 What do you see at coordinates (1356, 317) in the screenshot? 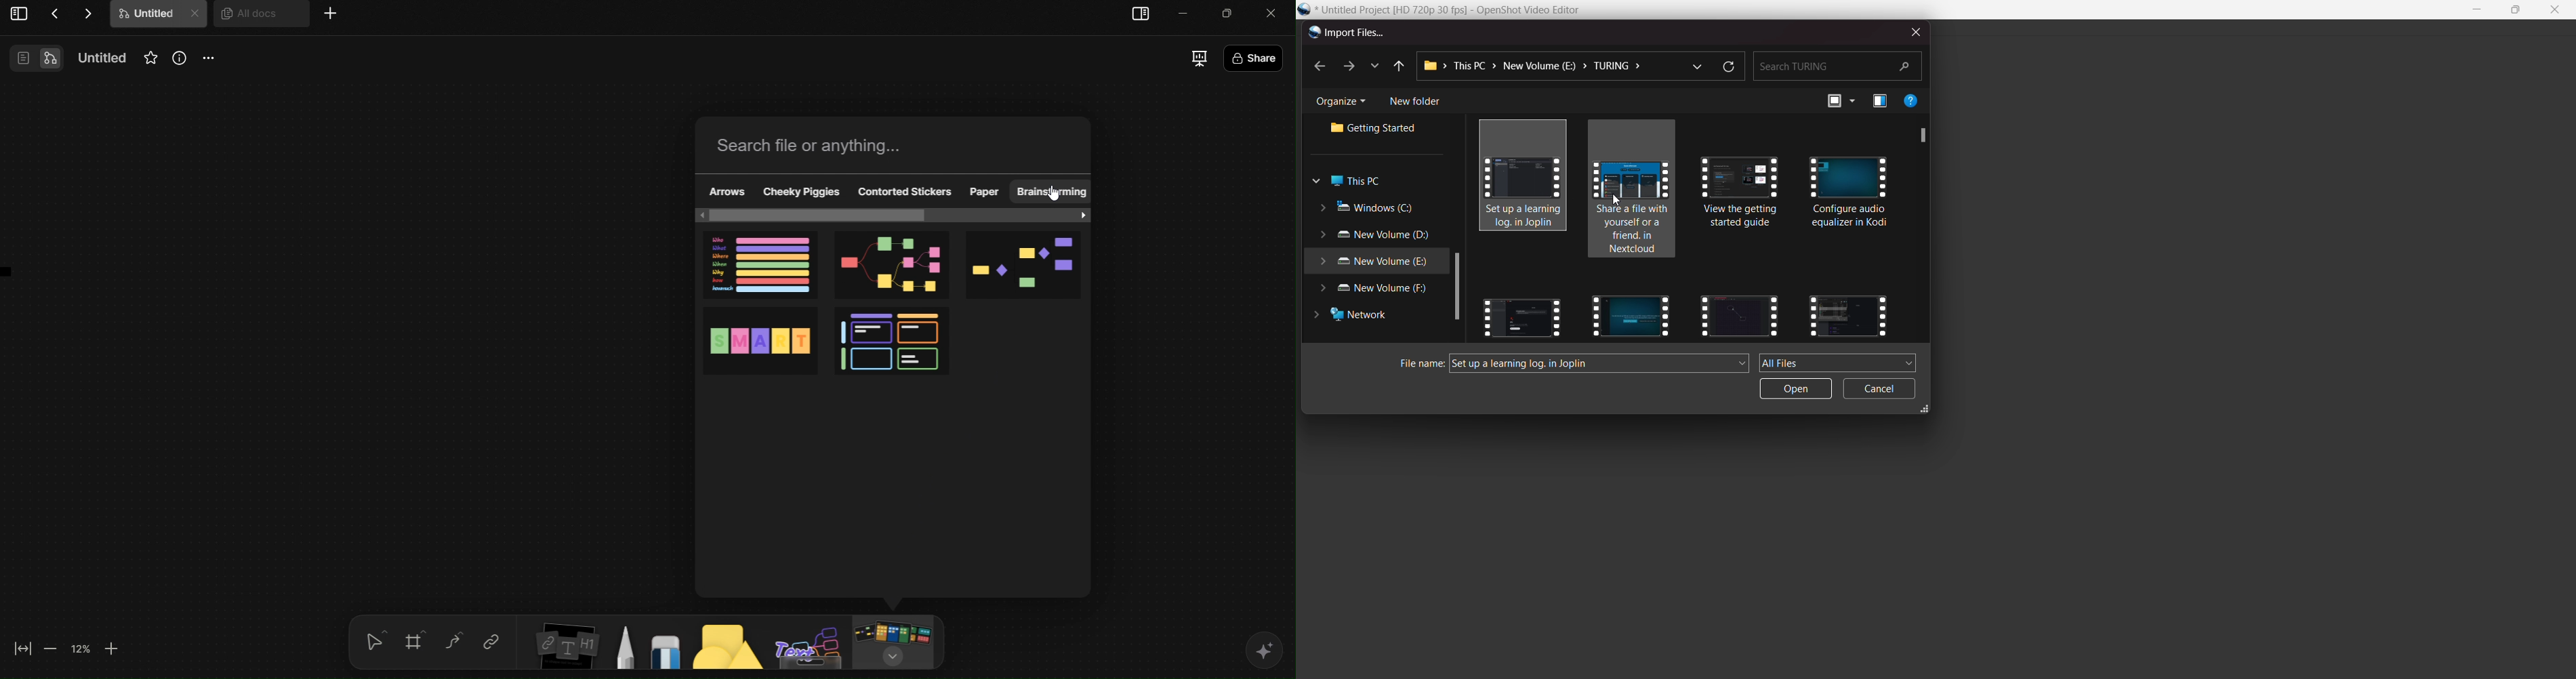
I see `network` at bounding box center [1356, 317].